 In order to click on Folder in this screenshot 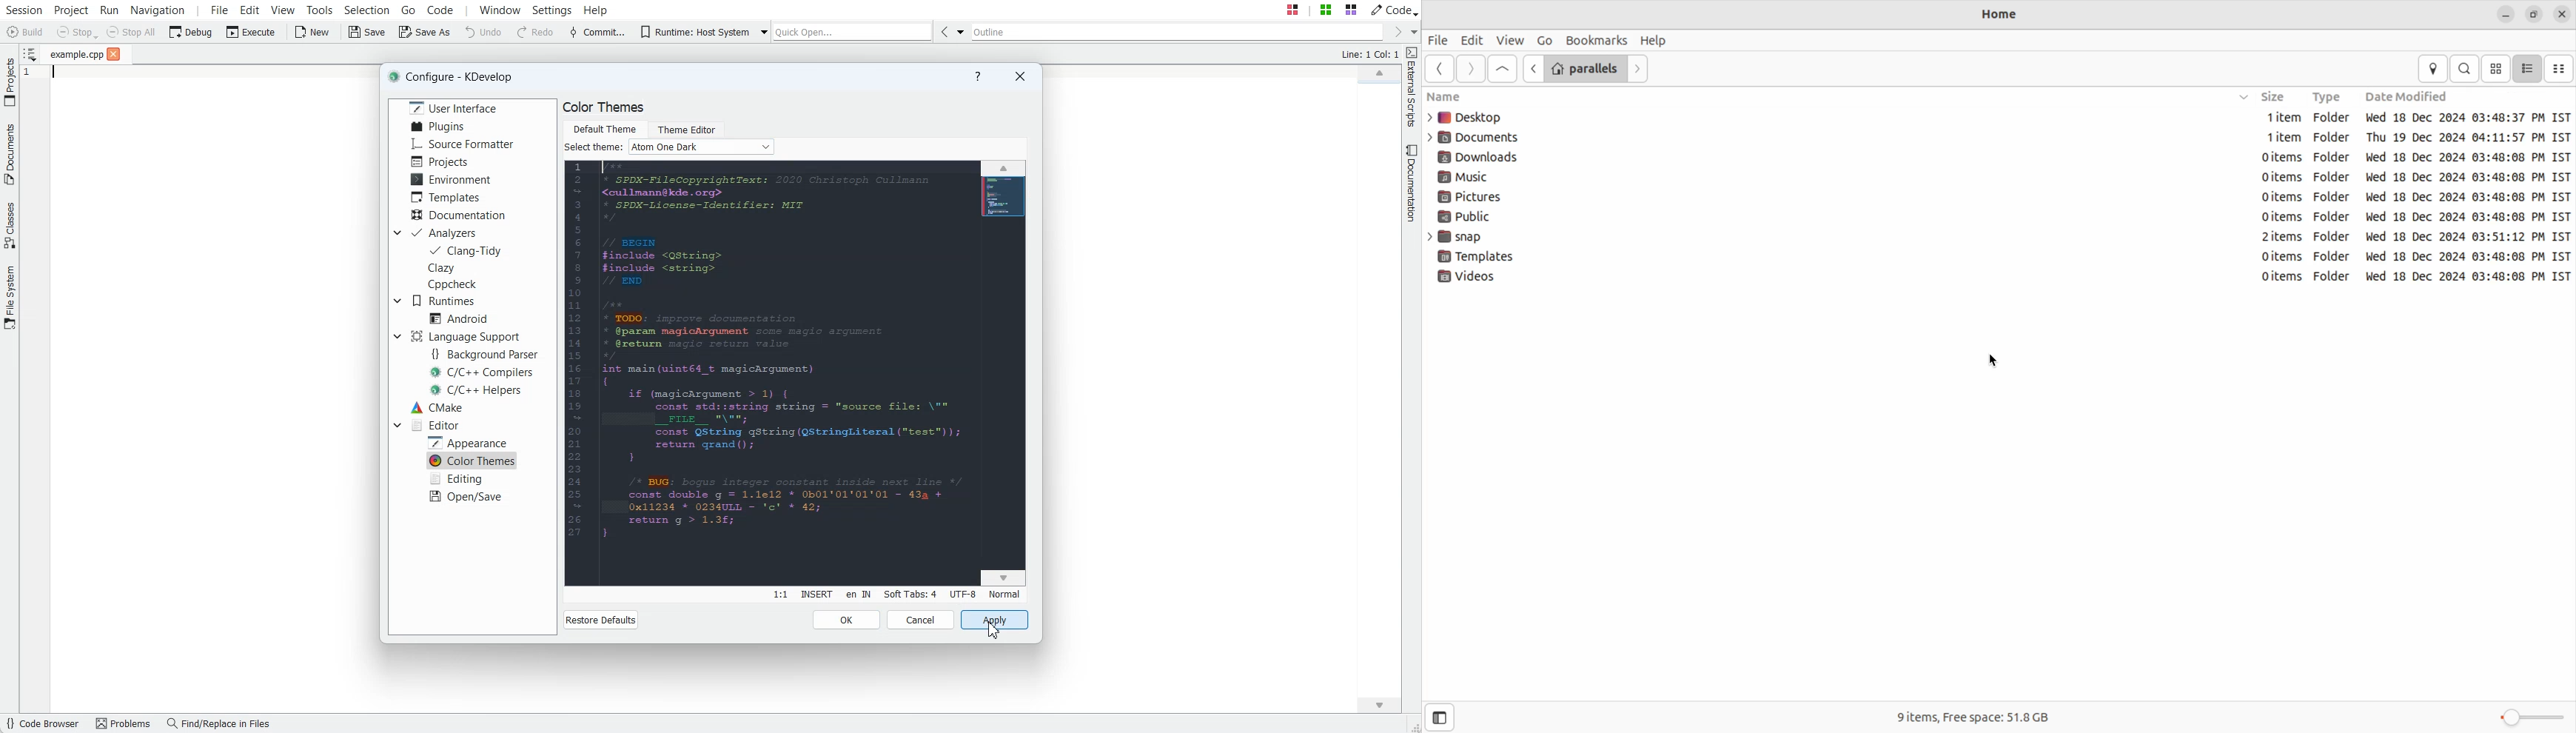, I will do `click(2333, 140)`.